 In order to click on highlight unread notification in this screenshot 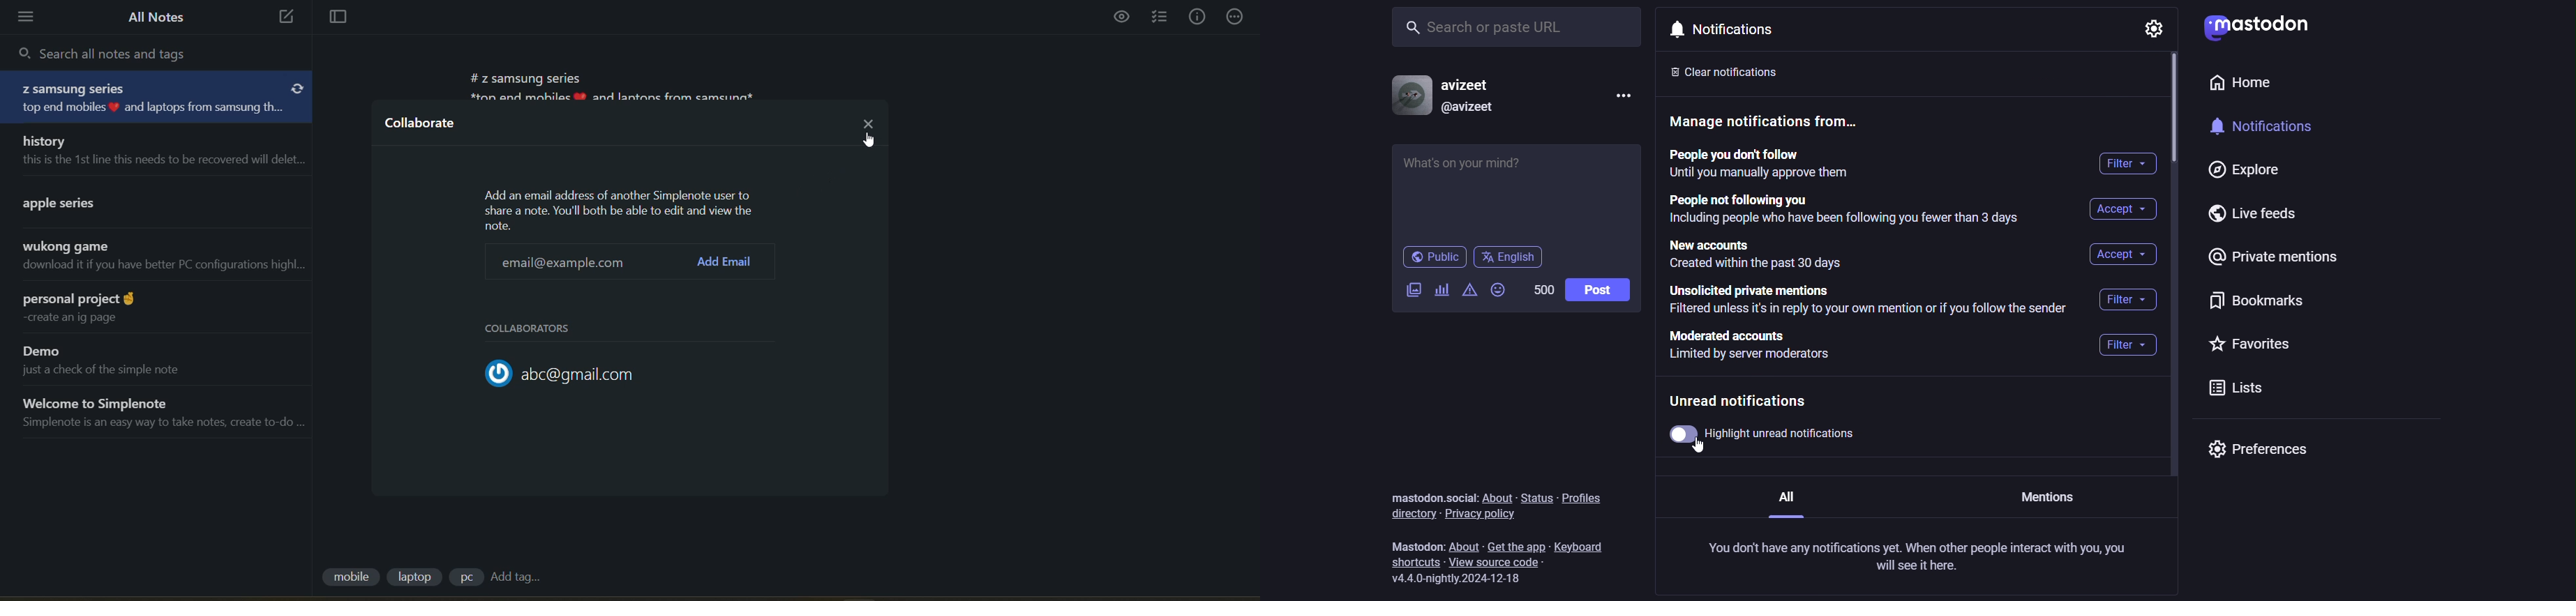, I will do `click(1761, 438)`.